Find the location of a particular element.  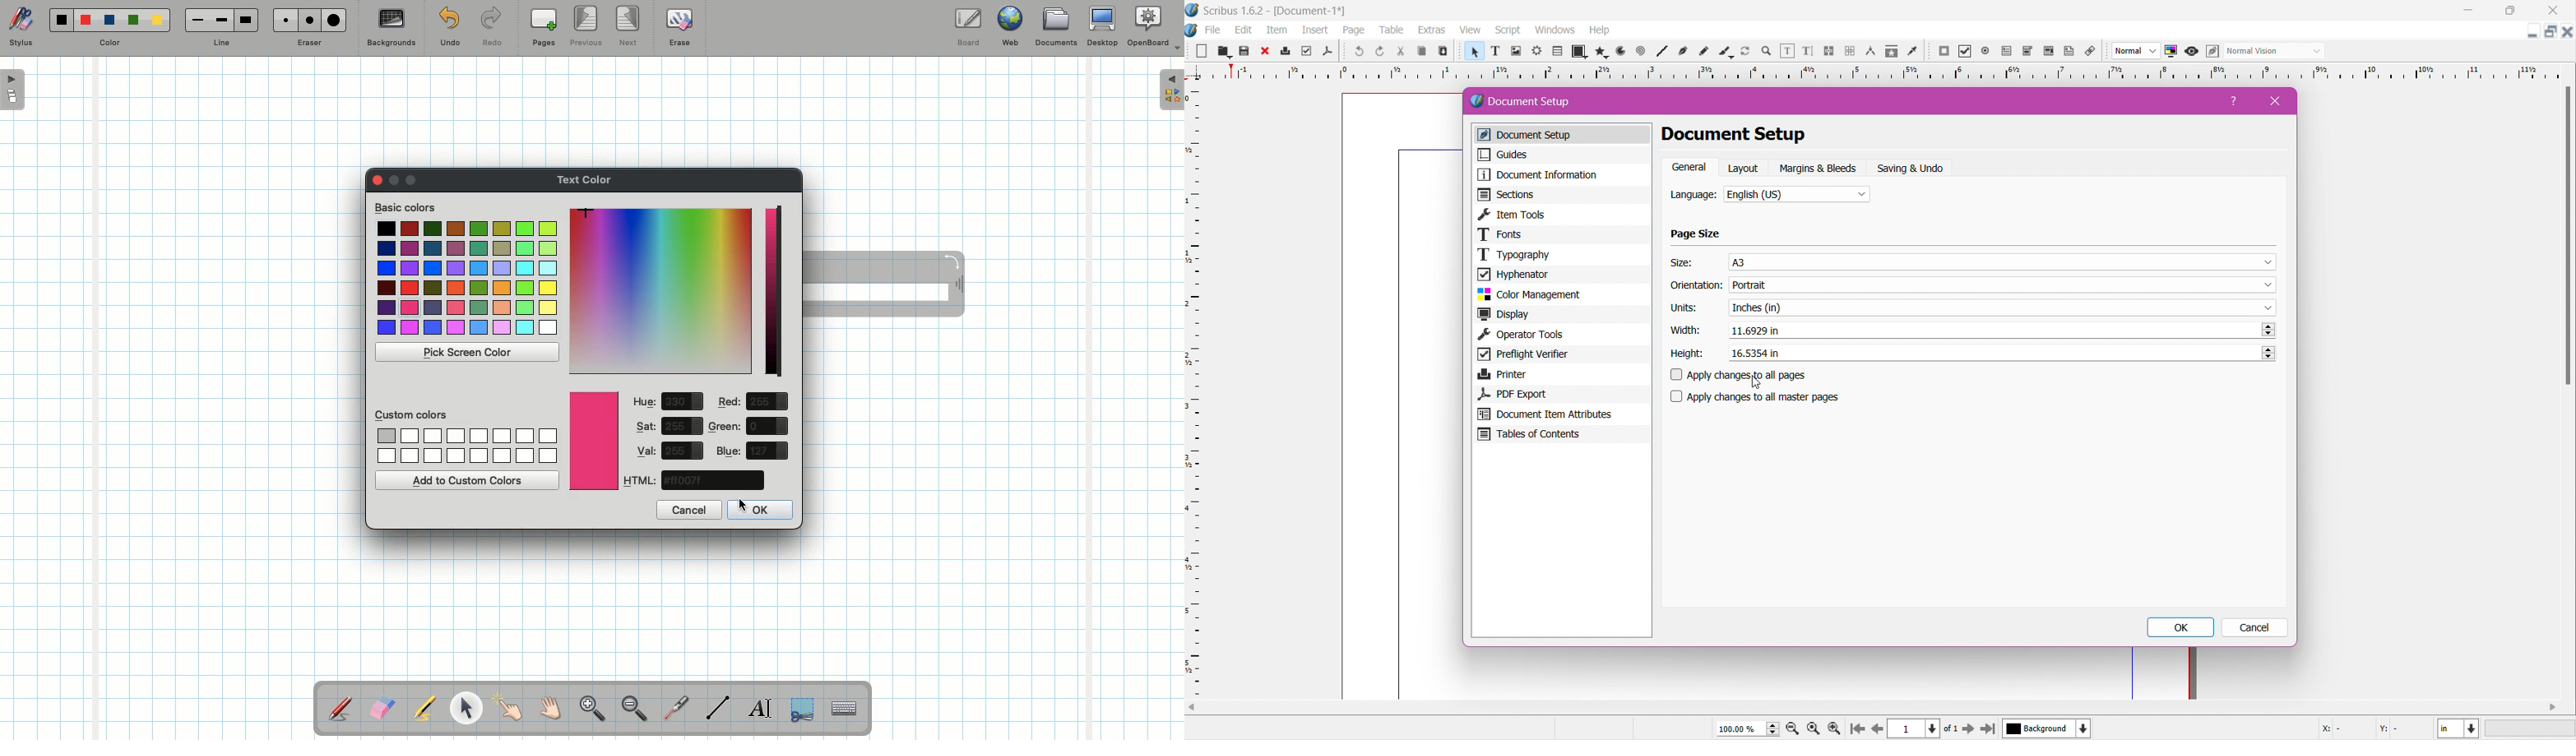

edit text with story editor is located at coordinates (1808, 52).